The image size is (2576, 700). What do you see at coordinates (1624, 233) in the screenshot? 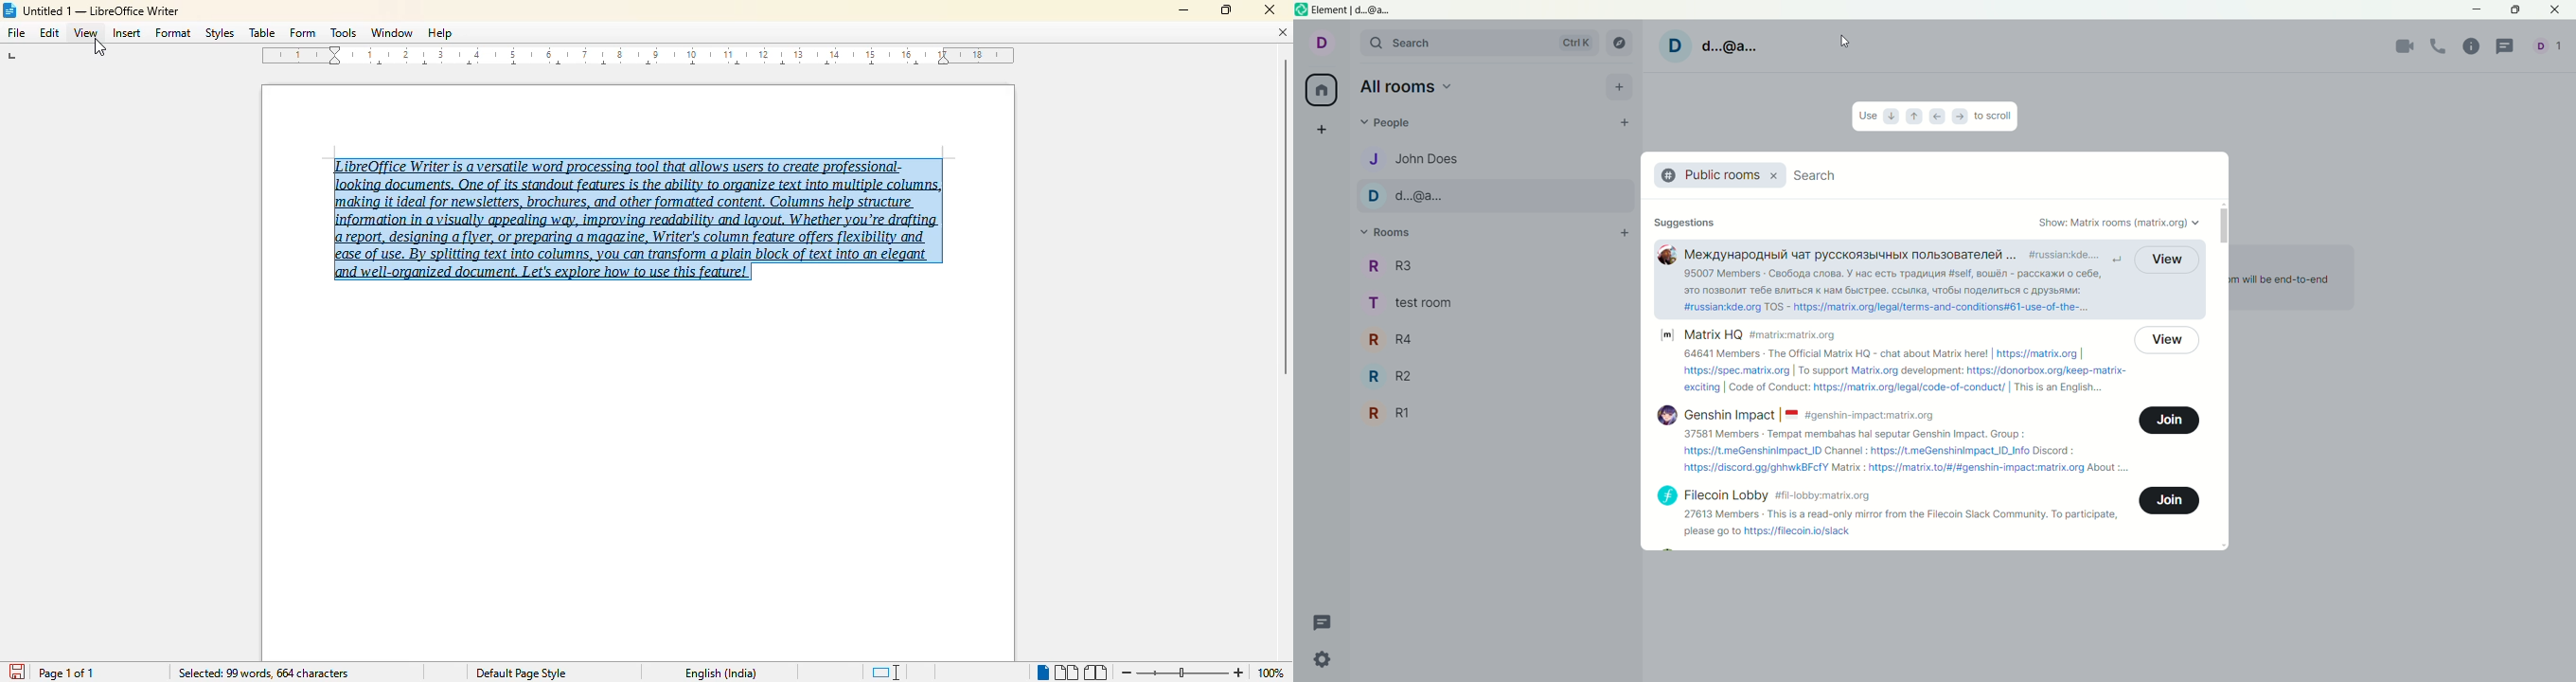
I see `add` at bounding box center [1624, 233].